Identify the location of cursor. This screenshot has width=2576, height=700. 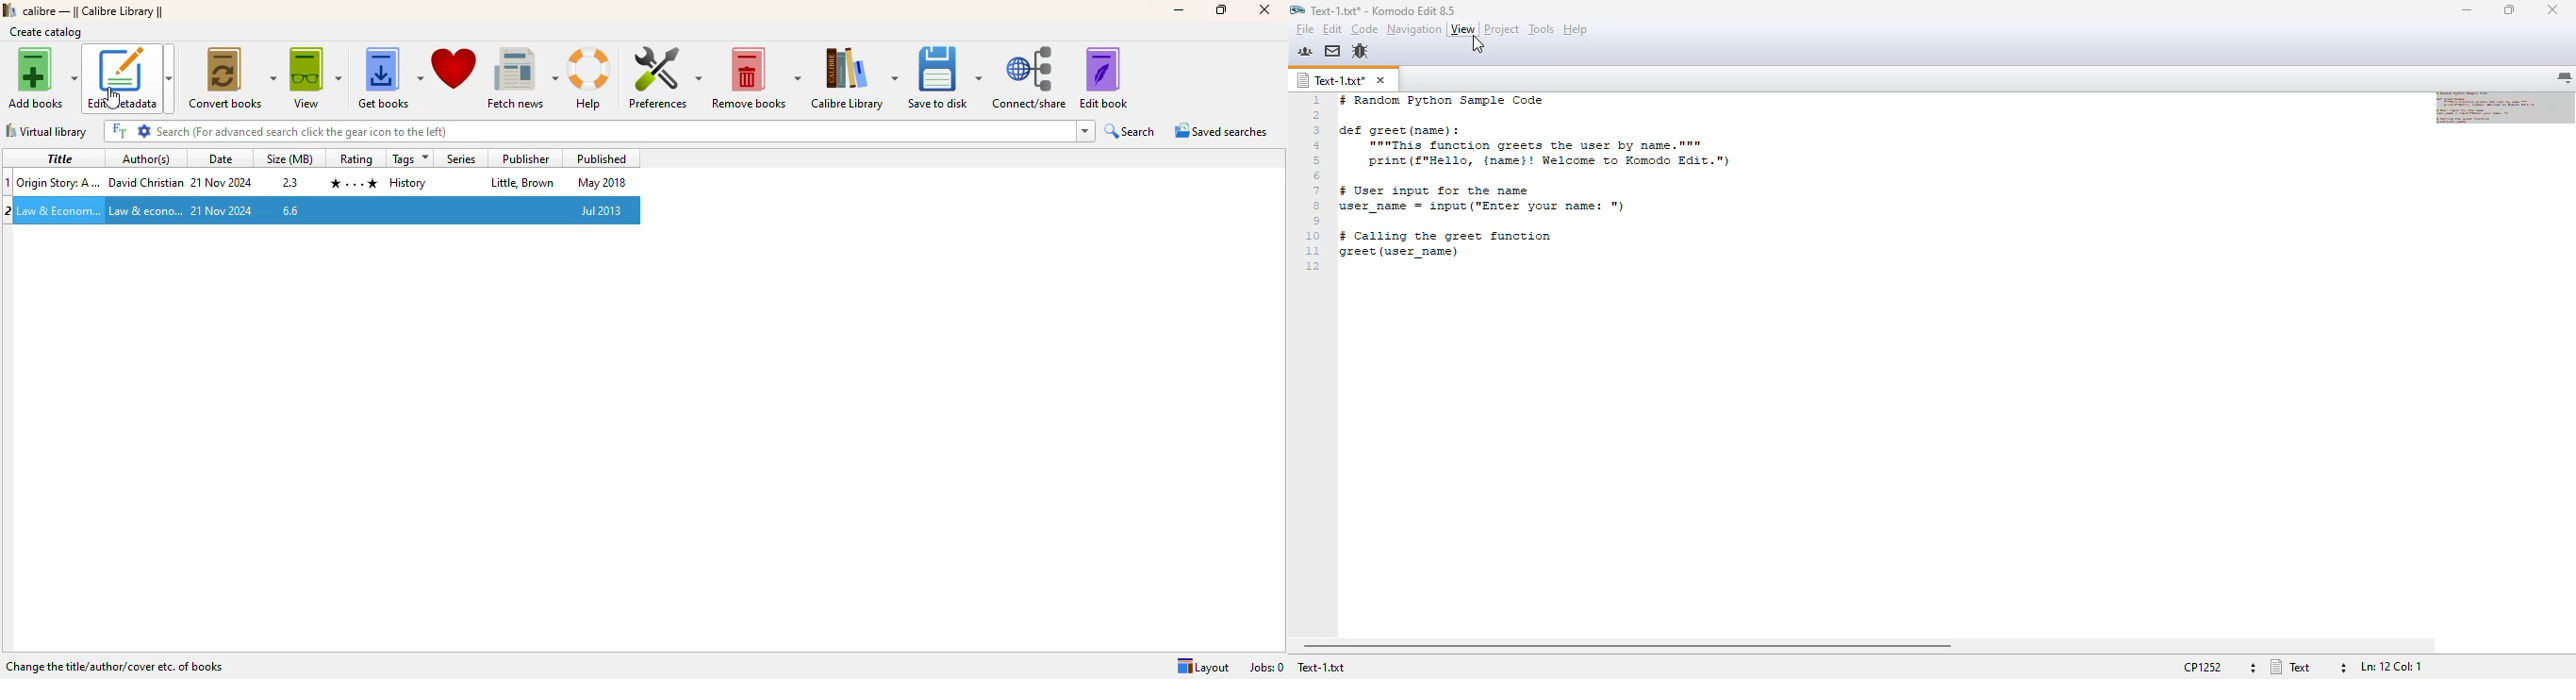
(112, 97).